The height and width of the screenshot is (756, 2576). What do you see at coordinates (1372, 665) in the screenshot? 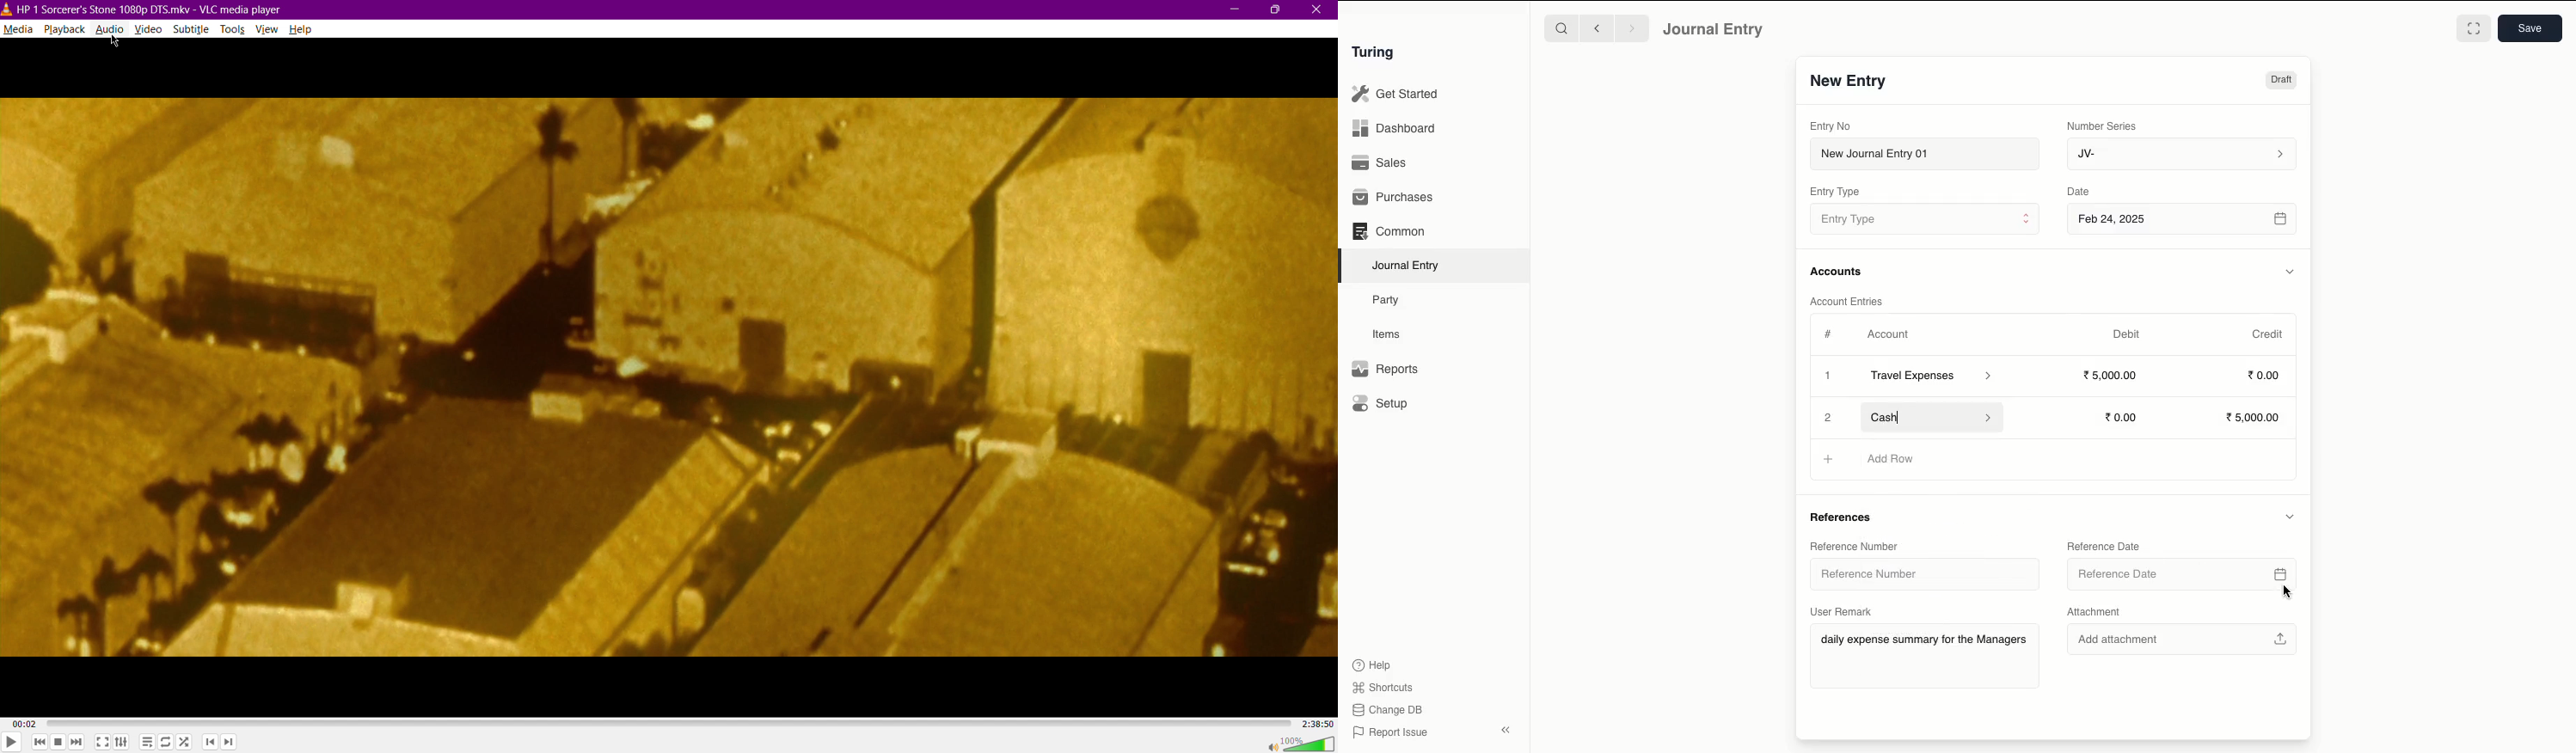
I see `Help` at bounding box center [1372, 665].